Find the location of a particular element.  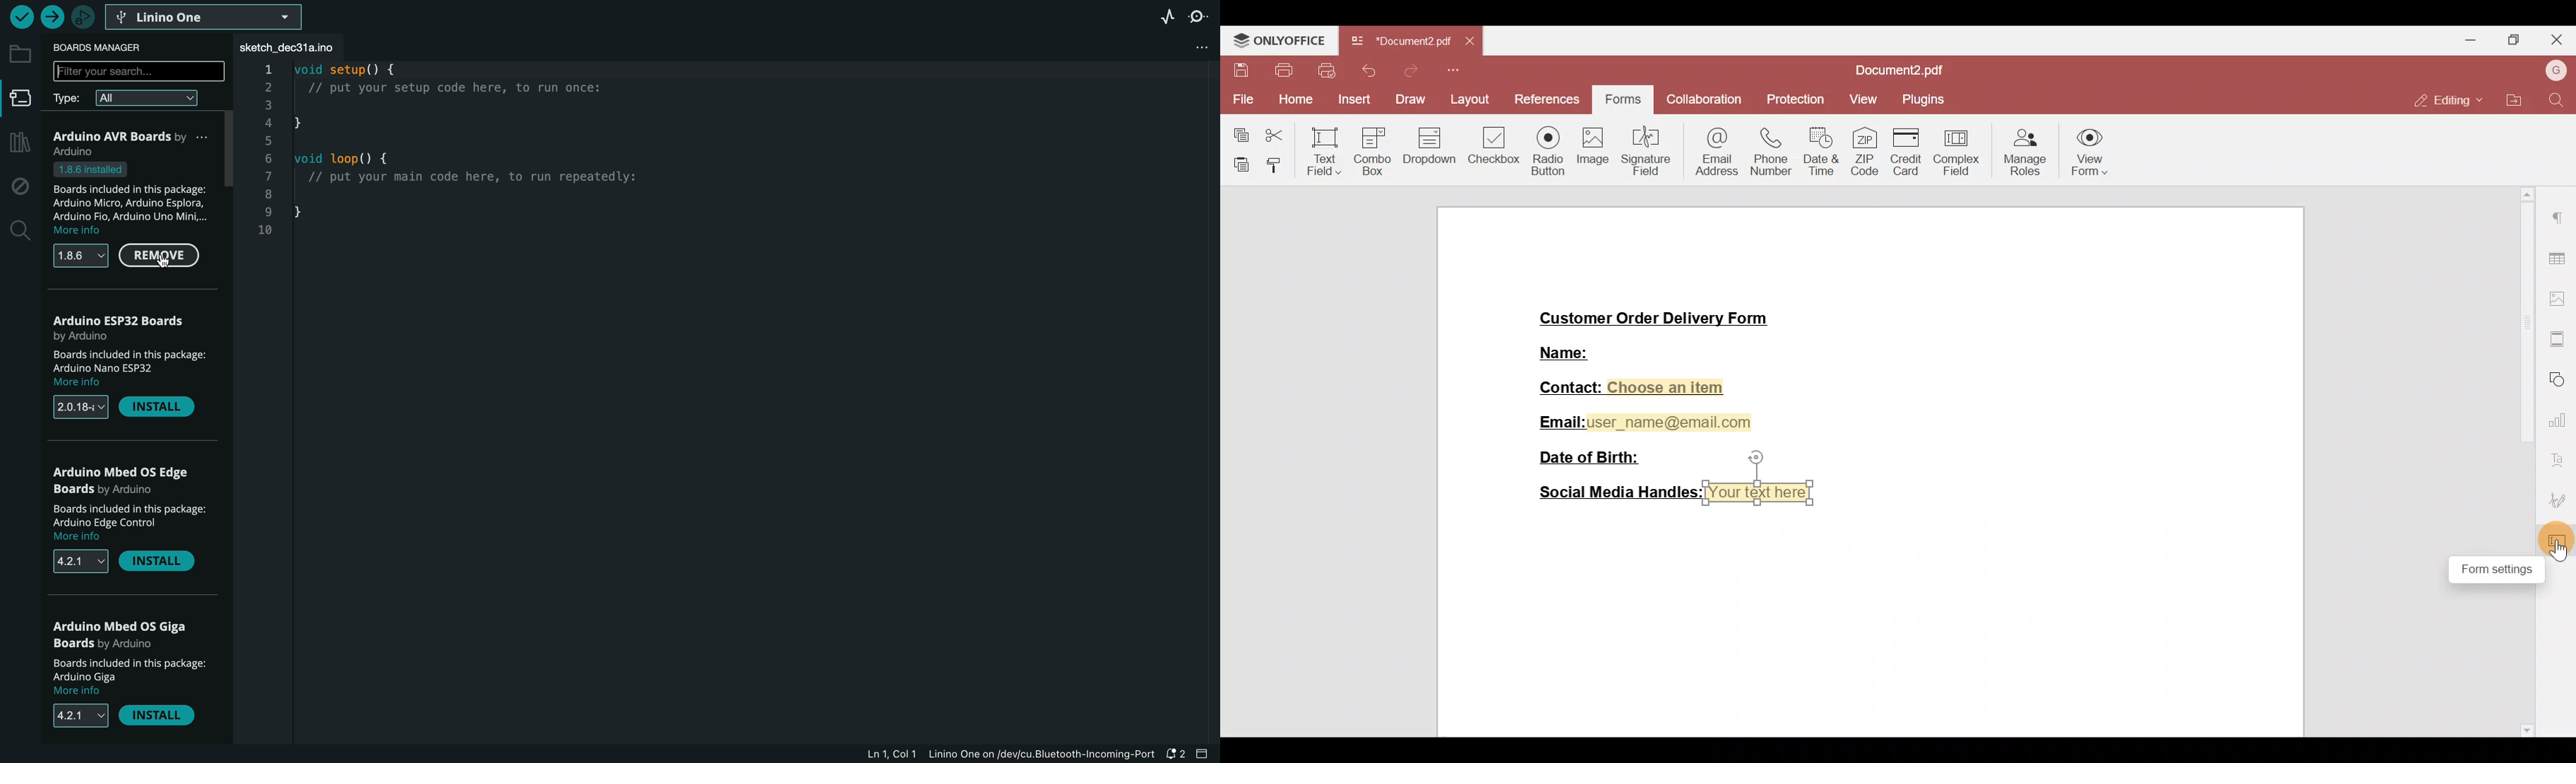

Minimize is located at coordinates (2471, 39).